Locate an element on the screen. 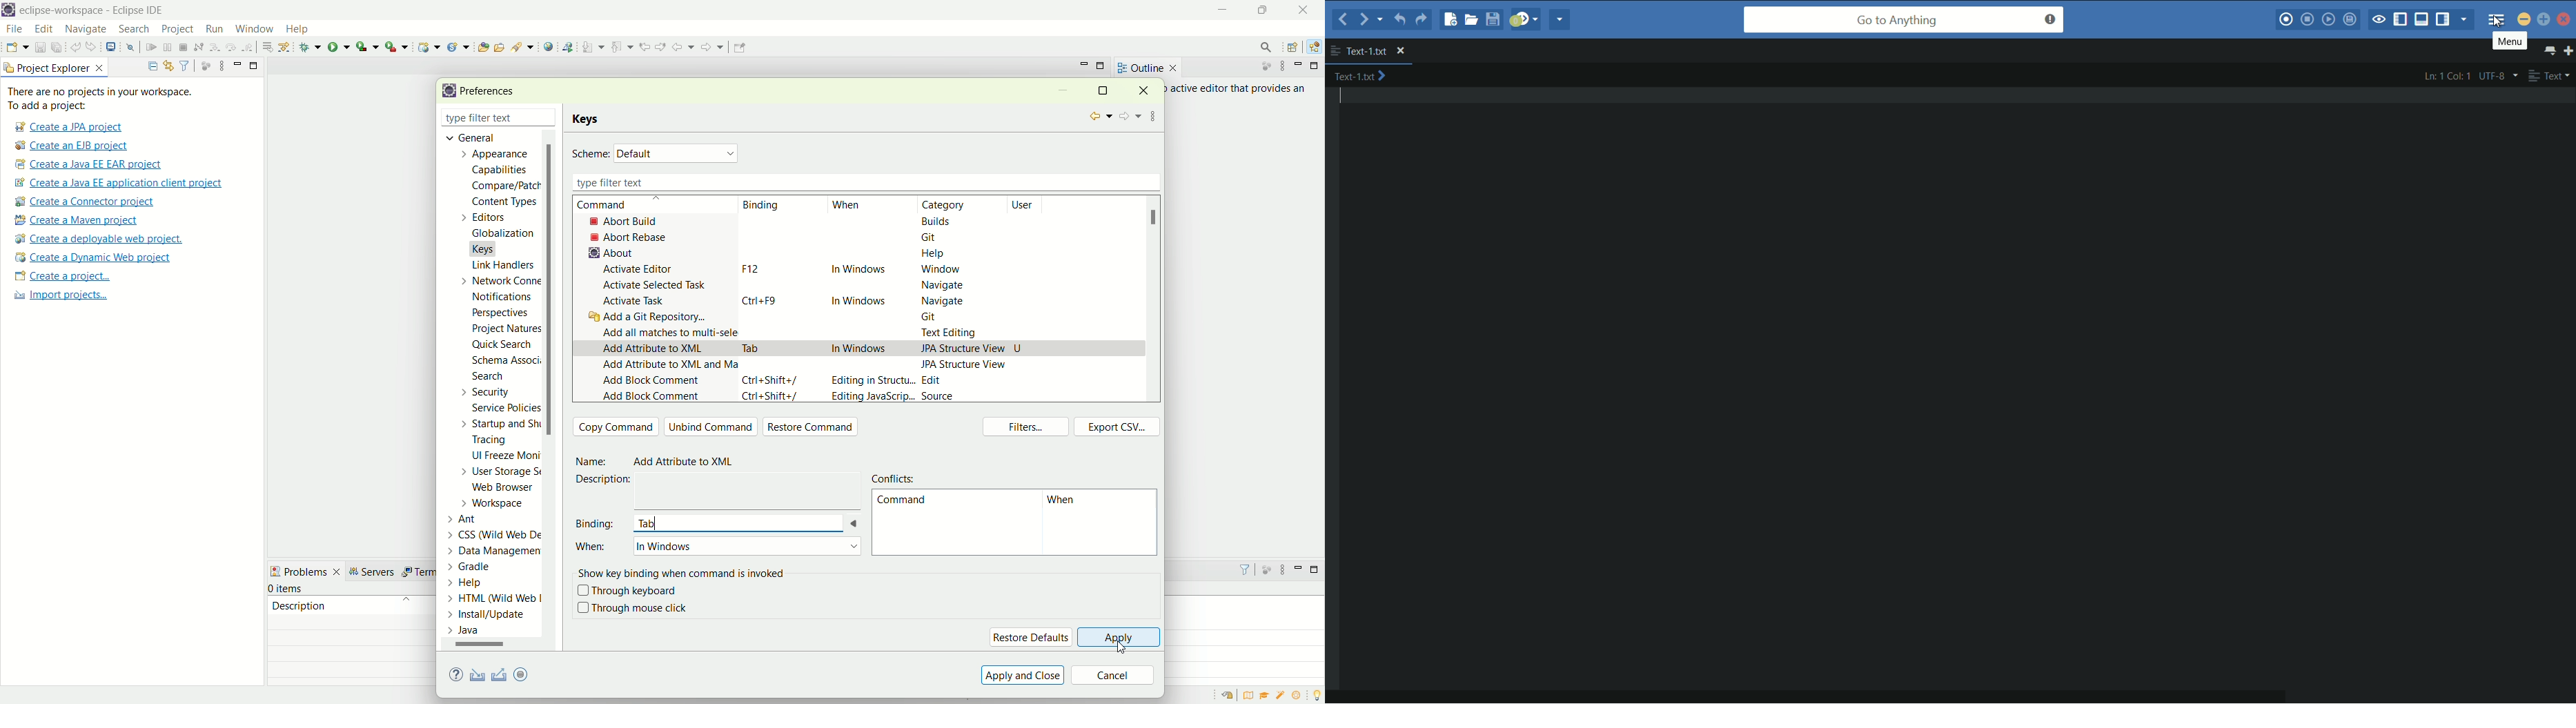 This screenshot has height=728, width=2576. through keyboard is located at coordinates (627, 591).